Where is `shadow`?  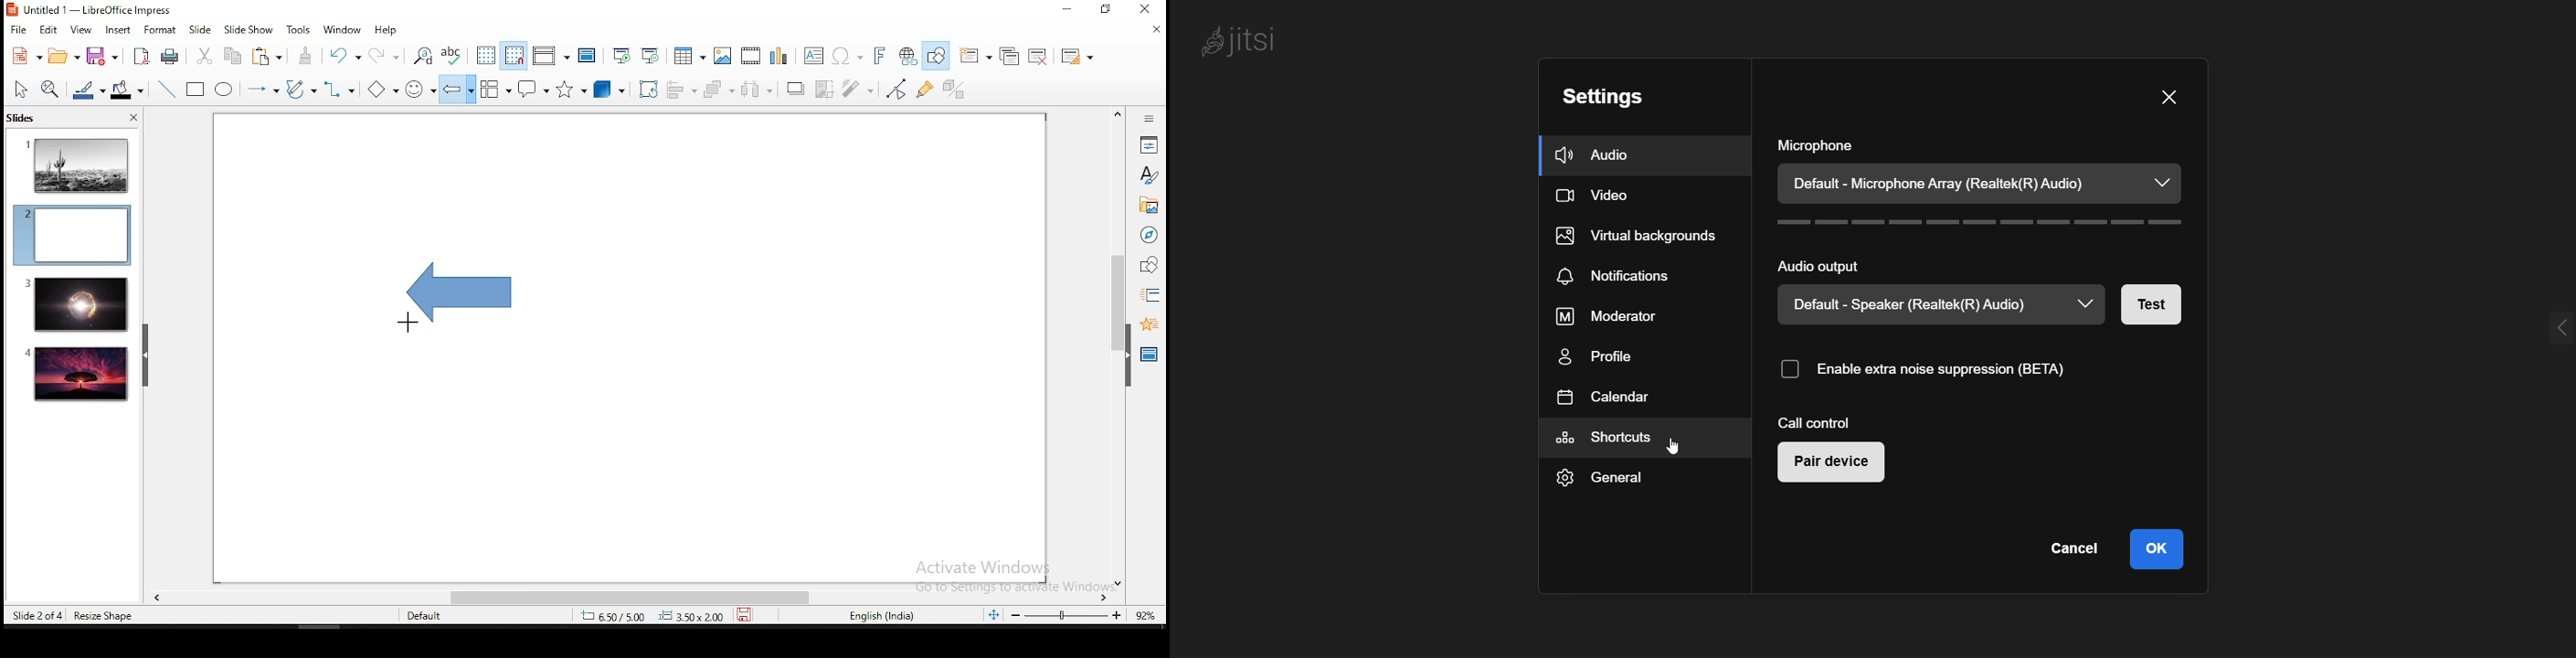 shadow is located at coordinates (795, 87).